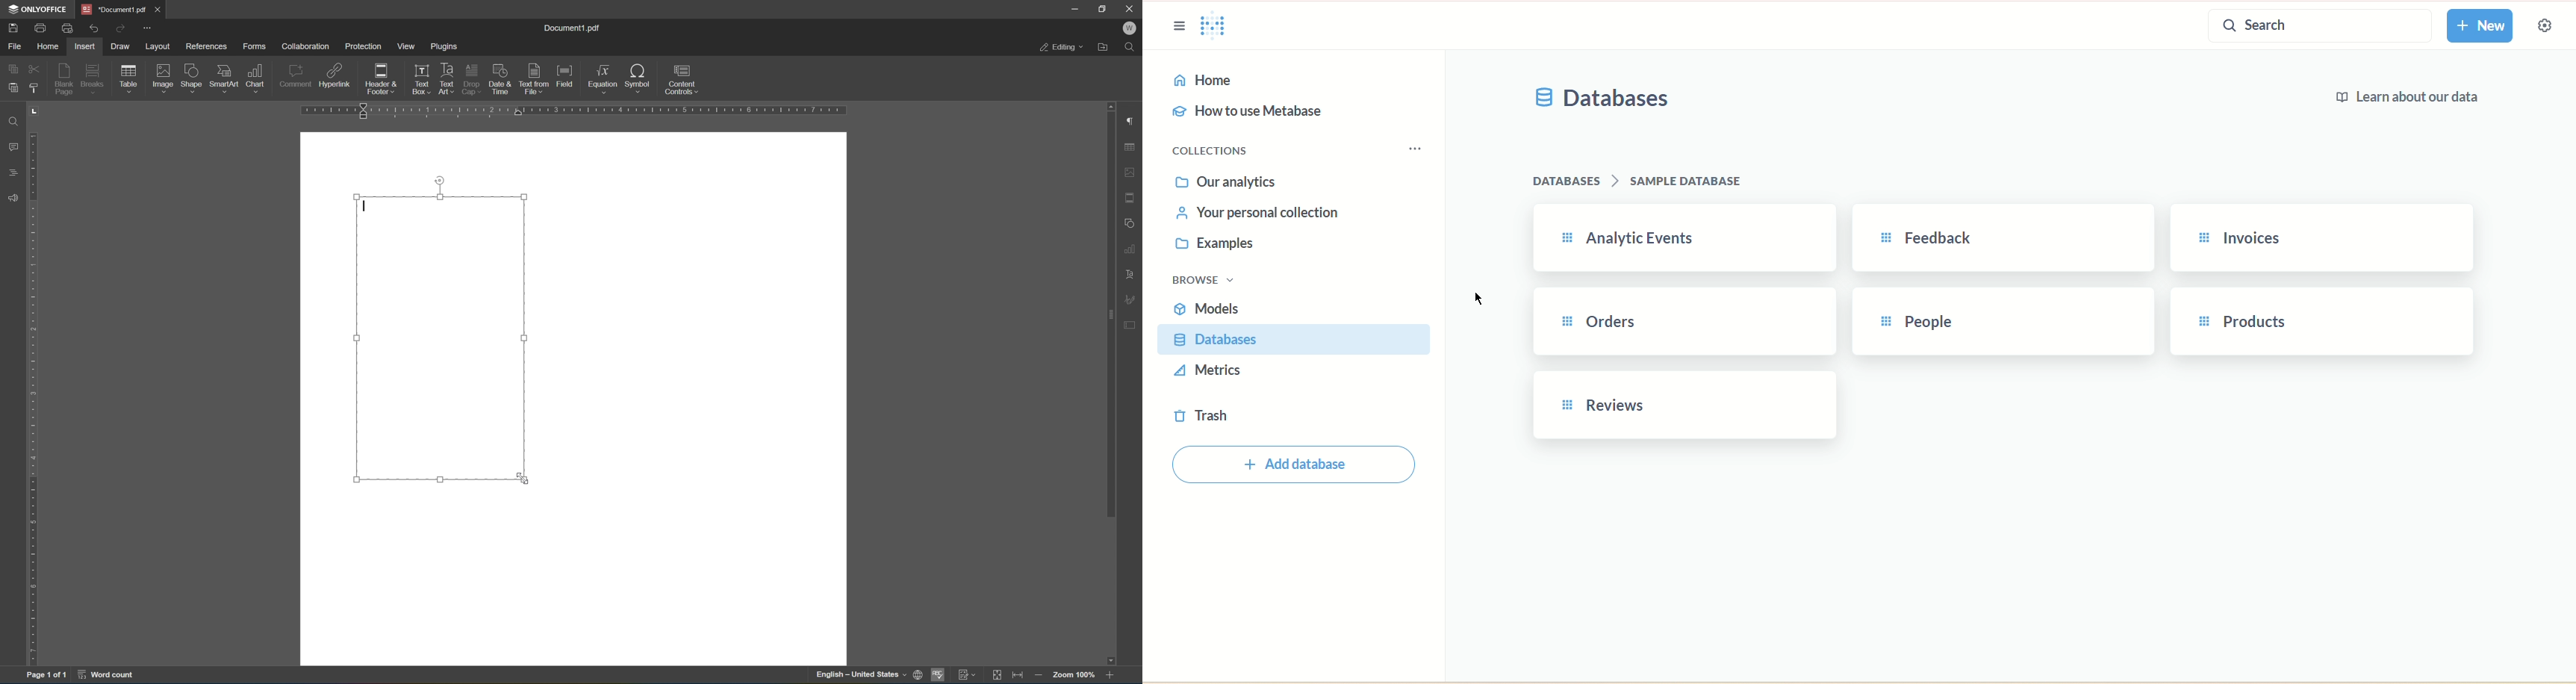 The width and height of the screenshot is (2576, 700). What do you see at coordinates (68, 26) in the screenshot?
I see `Quick print` at bounding box center [68, 26].